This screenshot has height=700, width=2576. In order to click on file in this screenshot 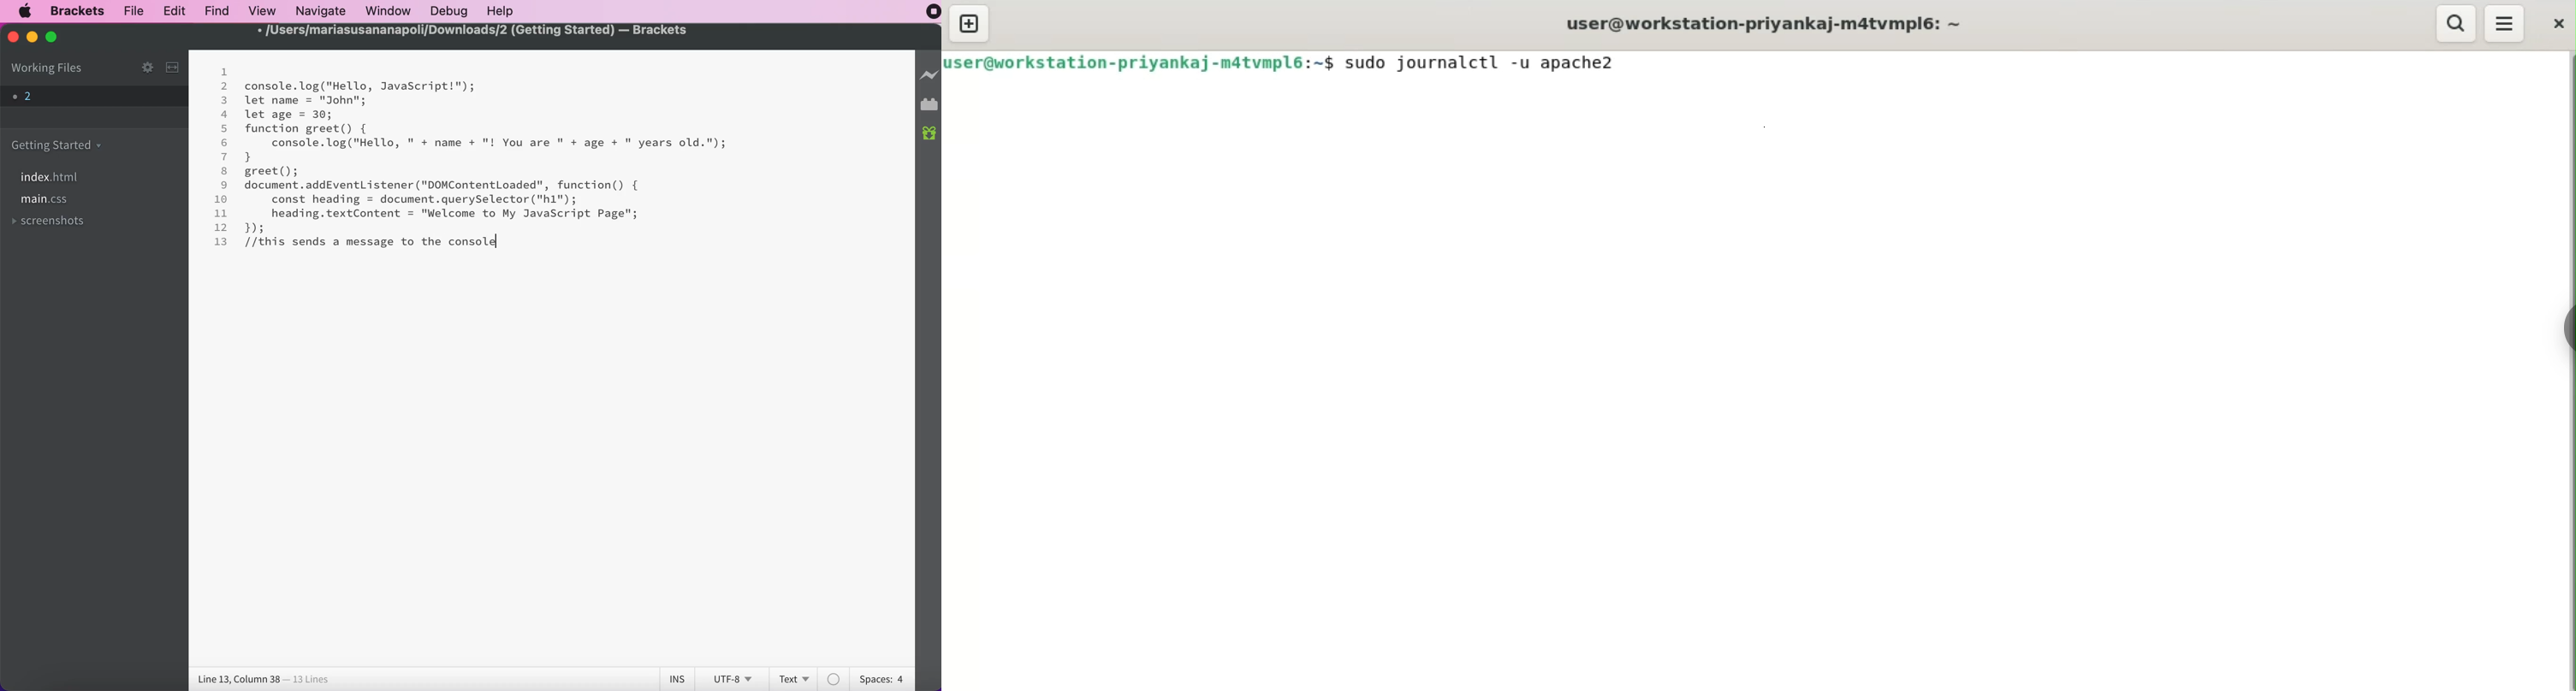, I will do `click(131, 12)`.